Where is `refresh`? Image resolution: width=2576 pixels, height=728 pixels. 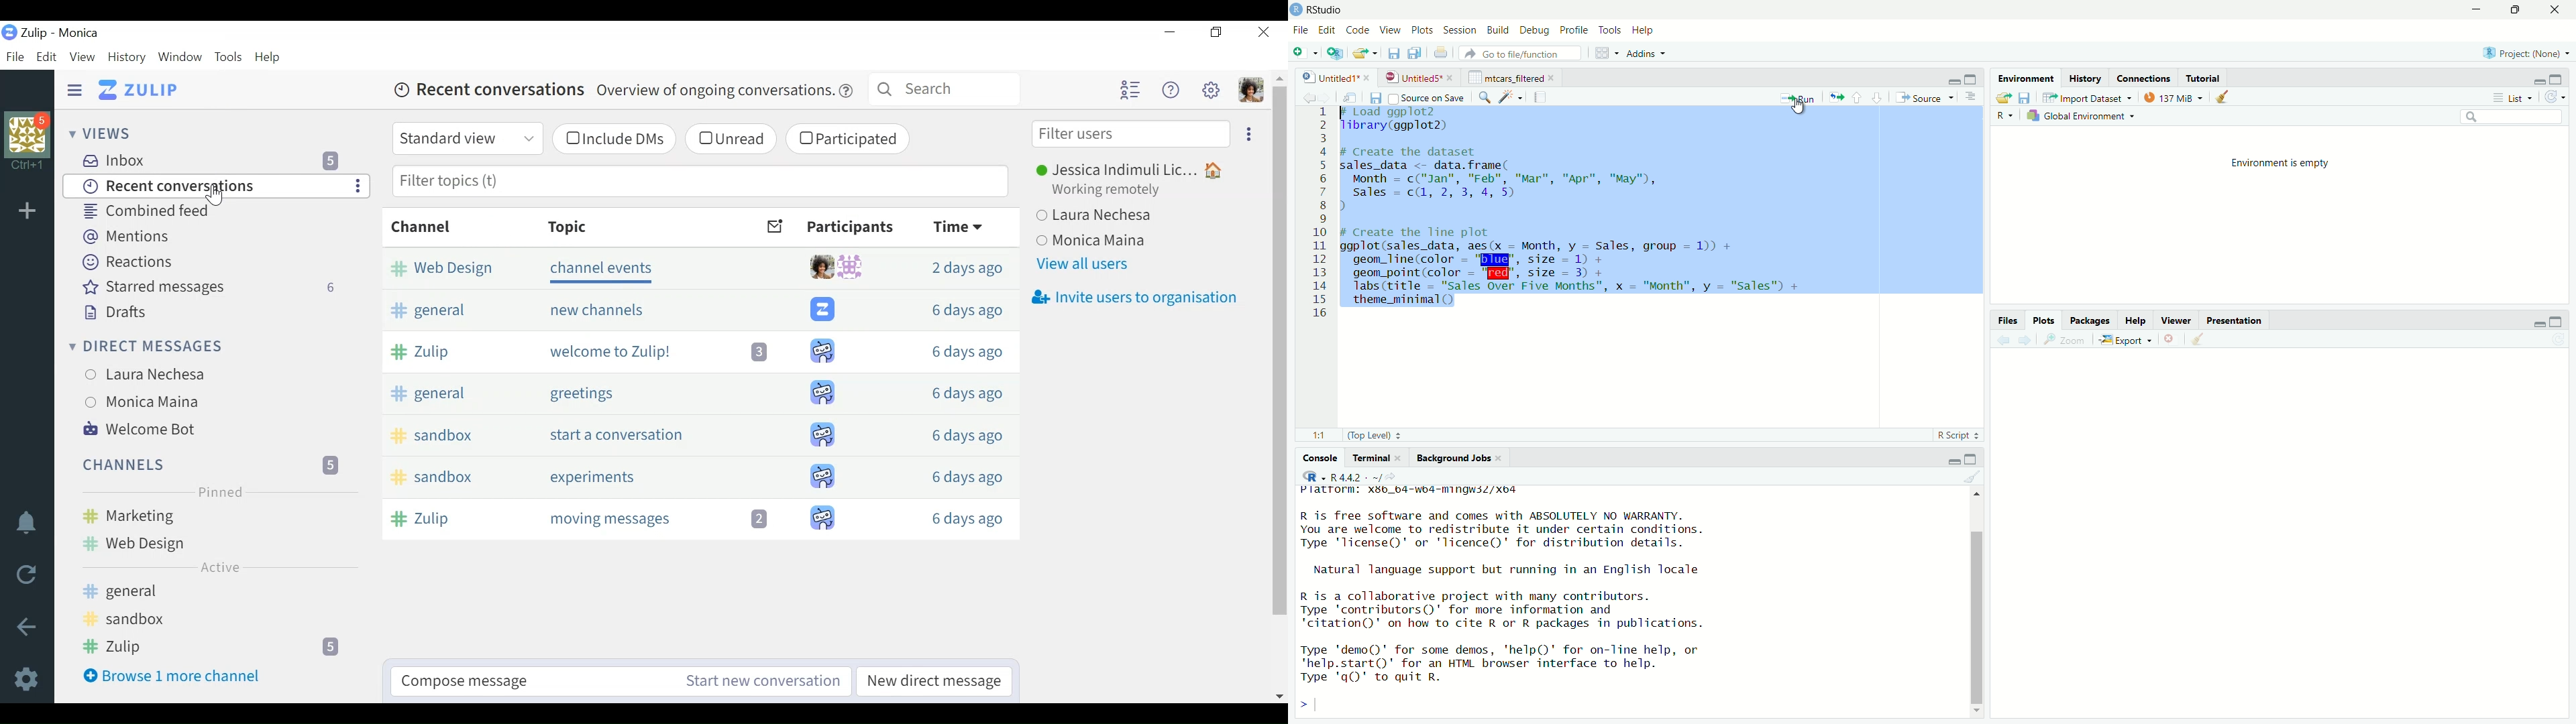 refresh is located at coordinates (2557, 97).